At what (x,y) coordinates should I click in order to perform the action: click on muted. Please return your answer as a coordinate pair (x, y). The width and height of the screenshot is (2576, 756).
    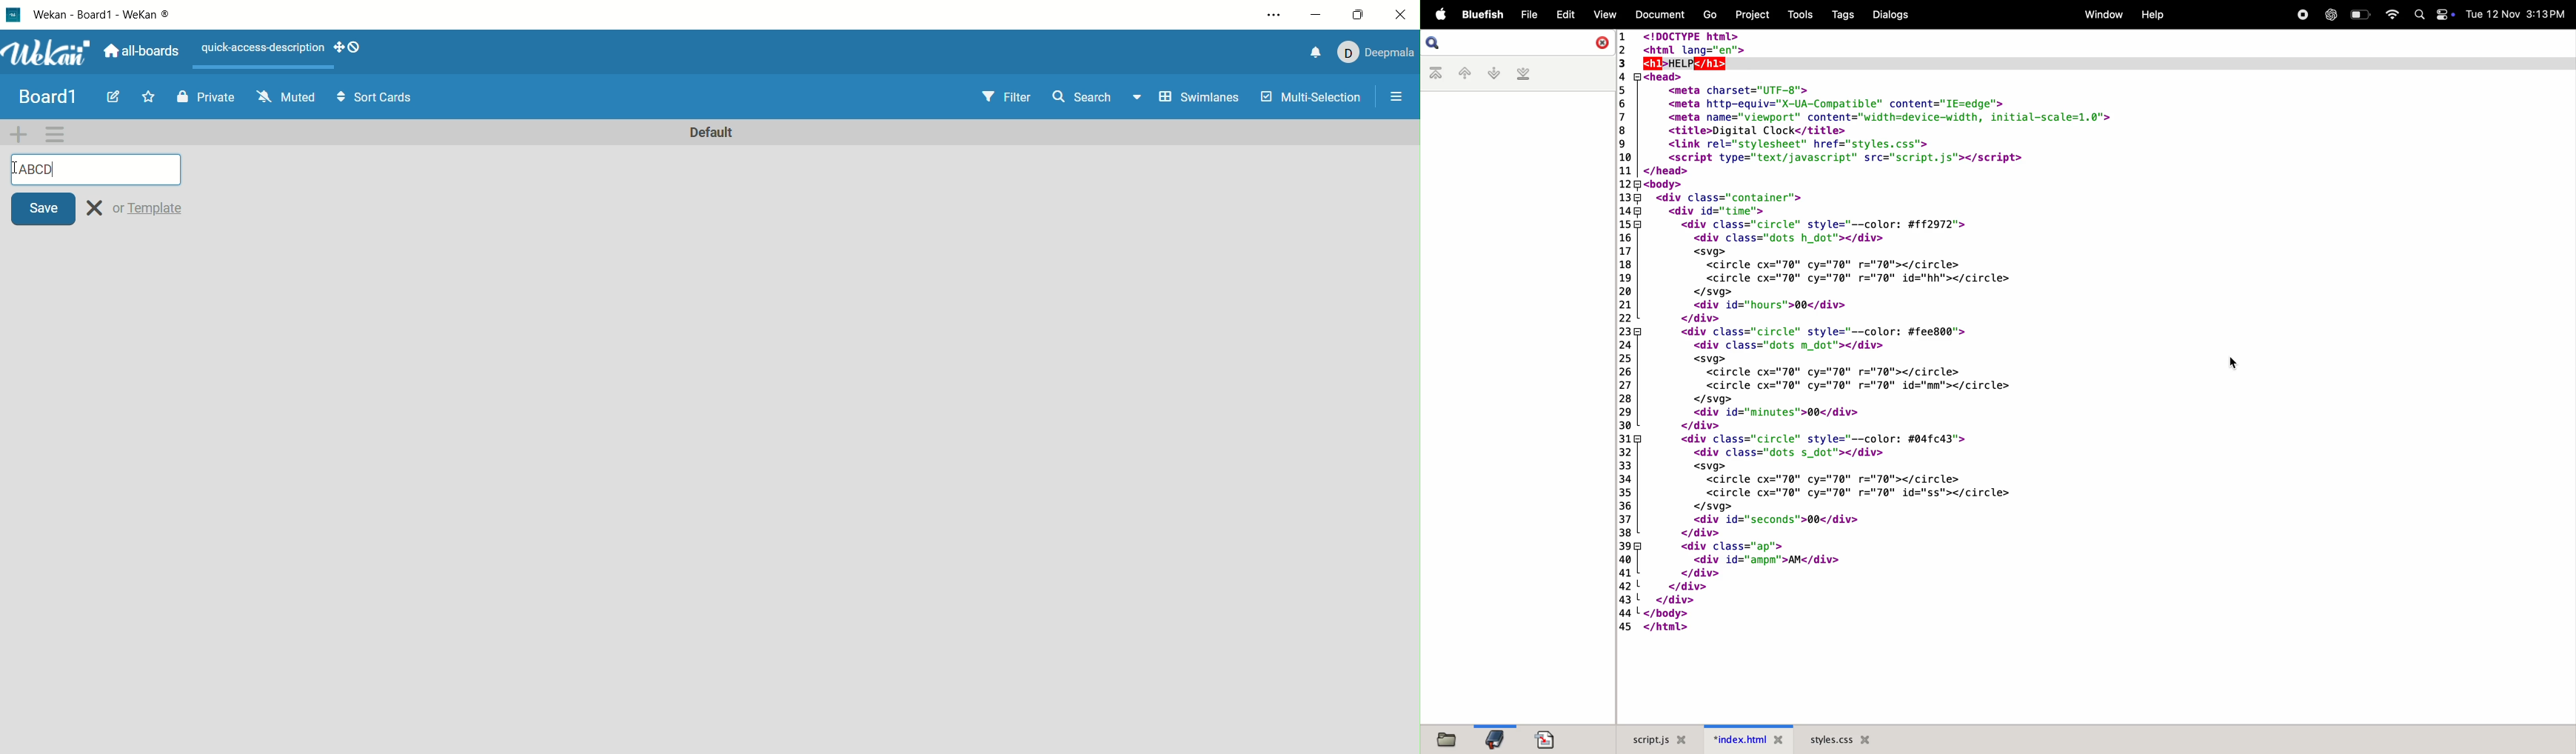
    Looking at the image, I should click on (287, 96).